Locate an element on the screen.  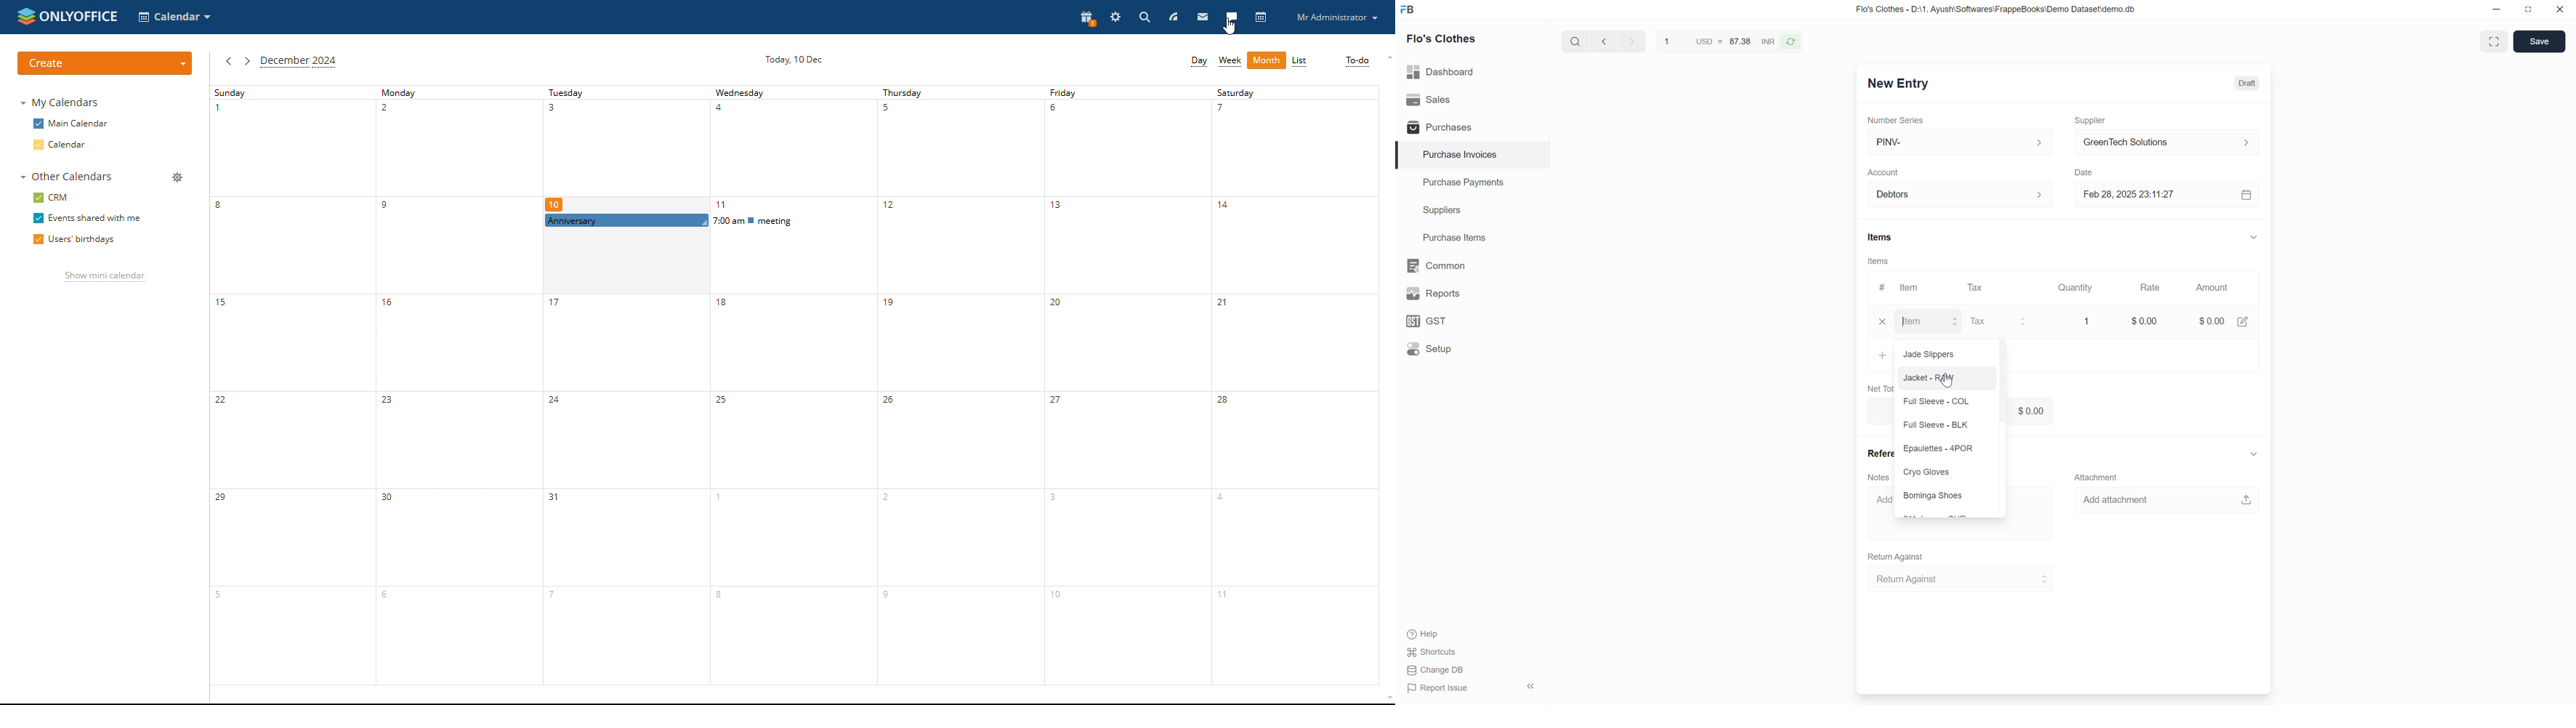
Suppliers is located at coordinates (1472, 211).